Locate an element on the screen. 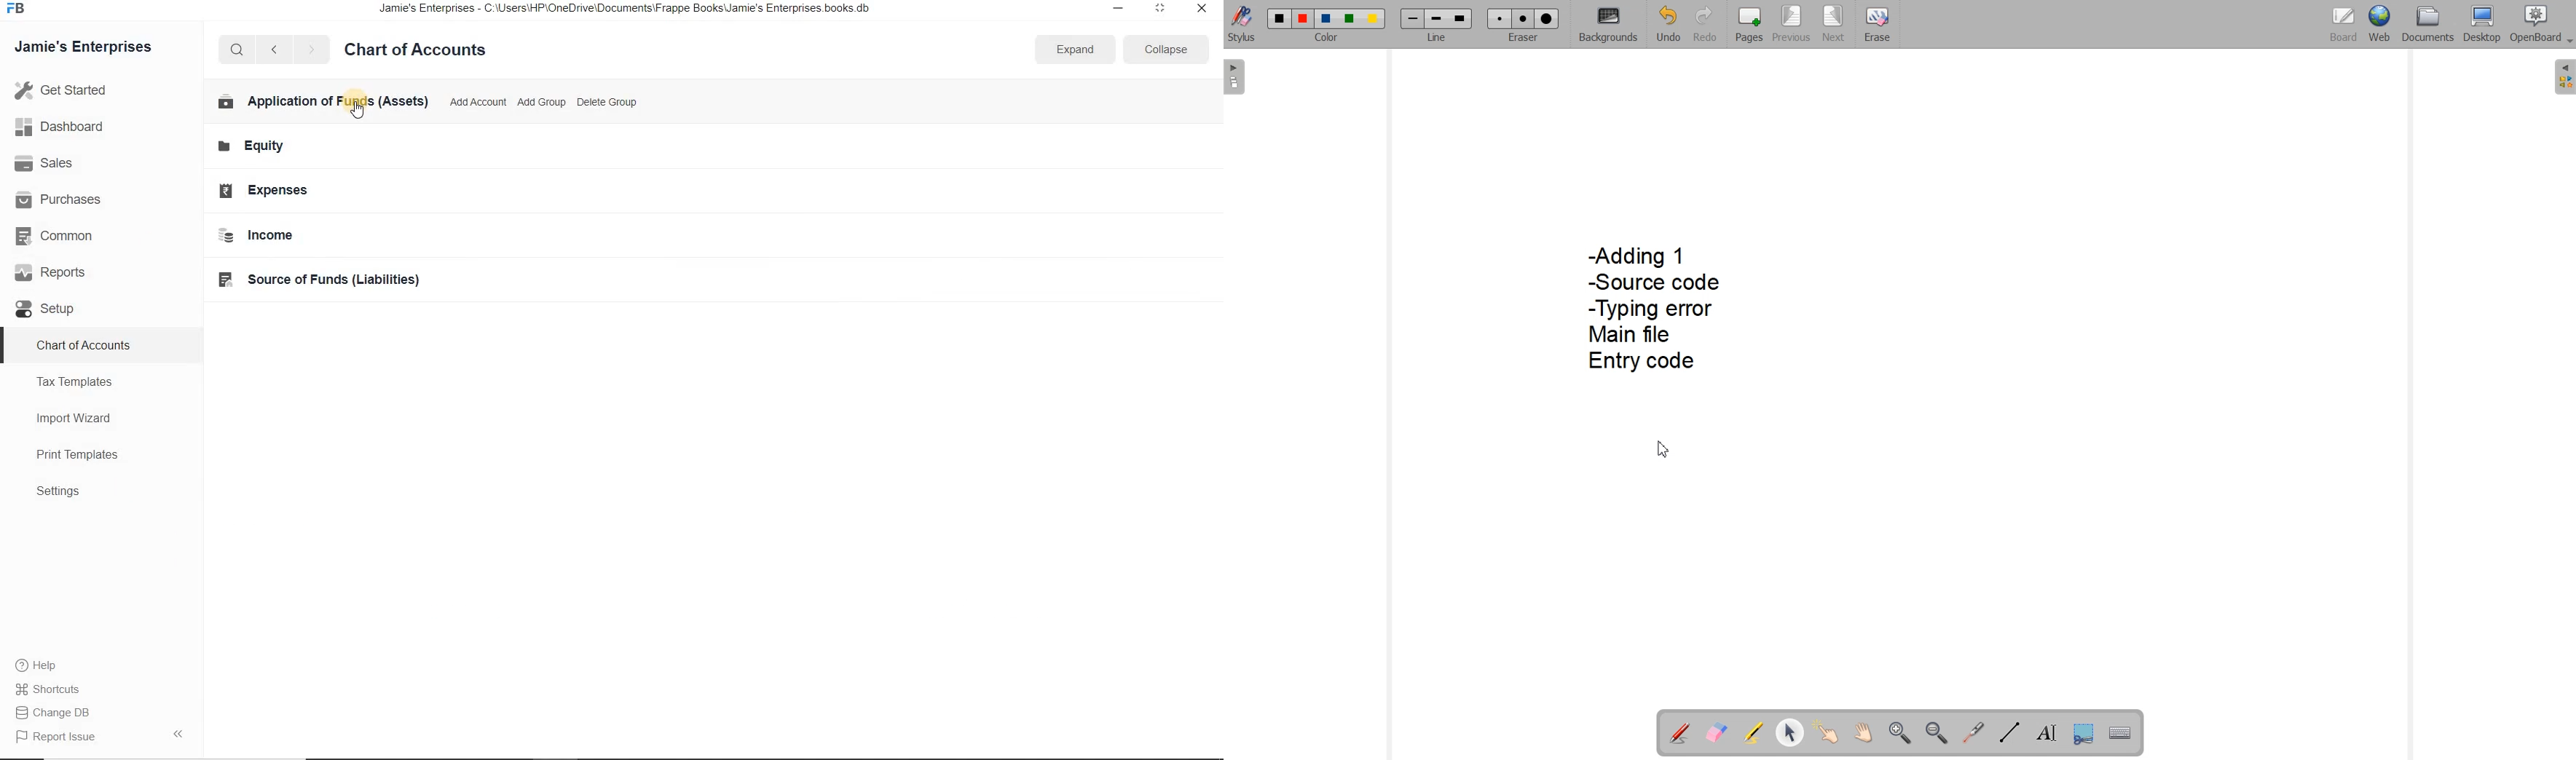 The width and height of the screenshot is (2576, 784). Settings is located at coordinates (65, 492).